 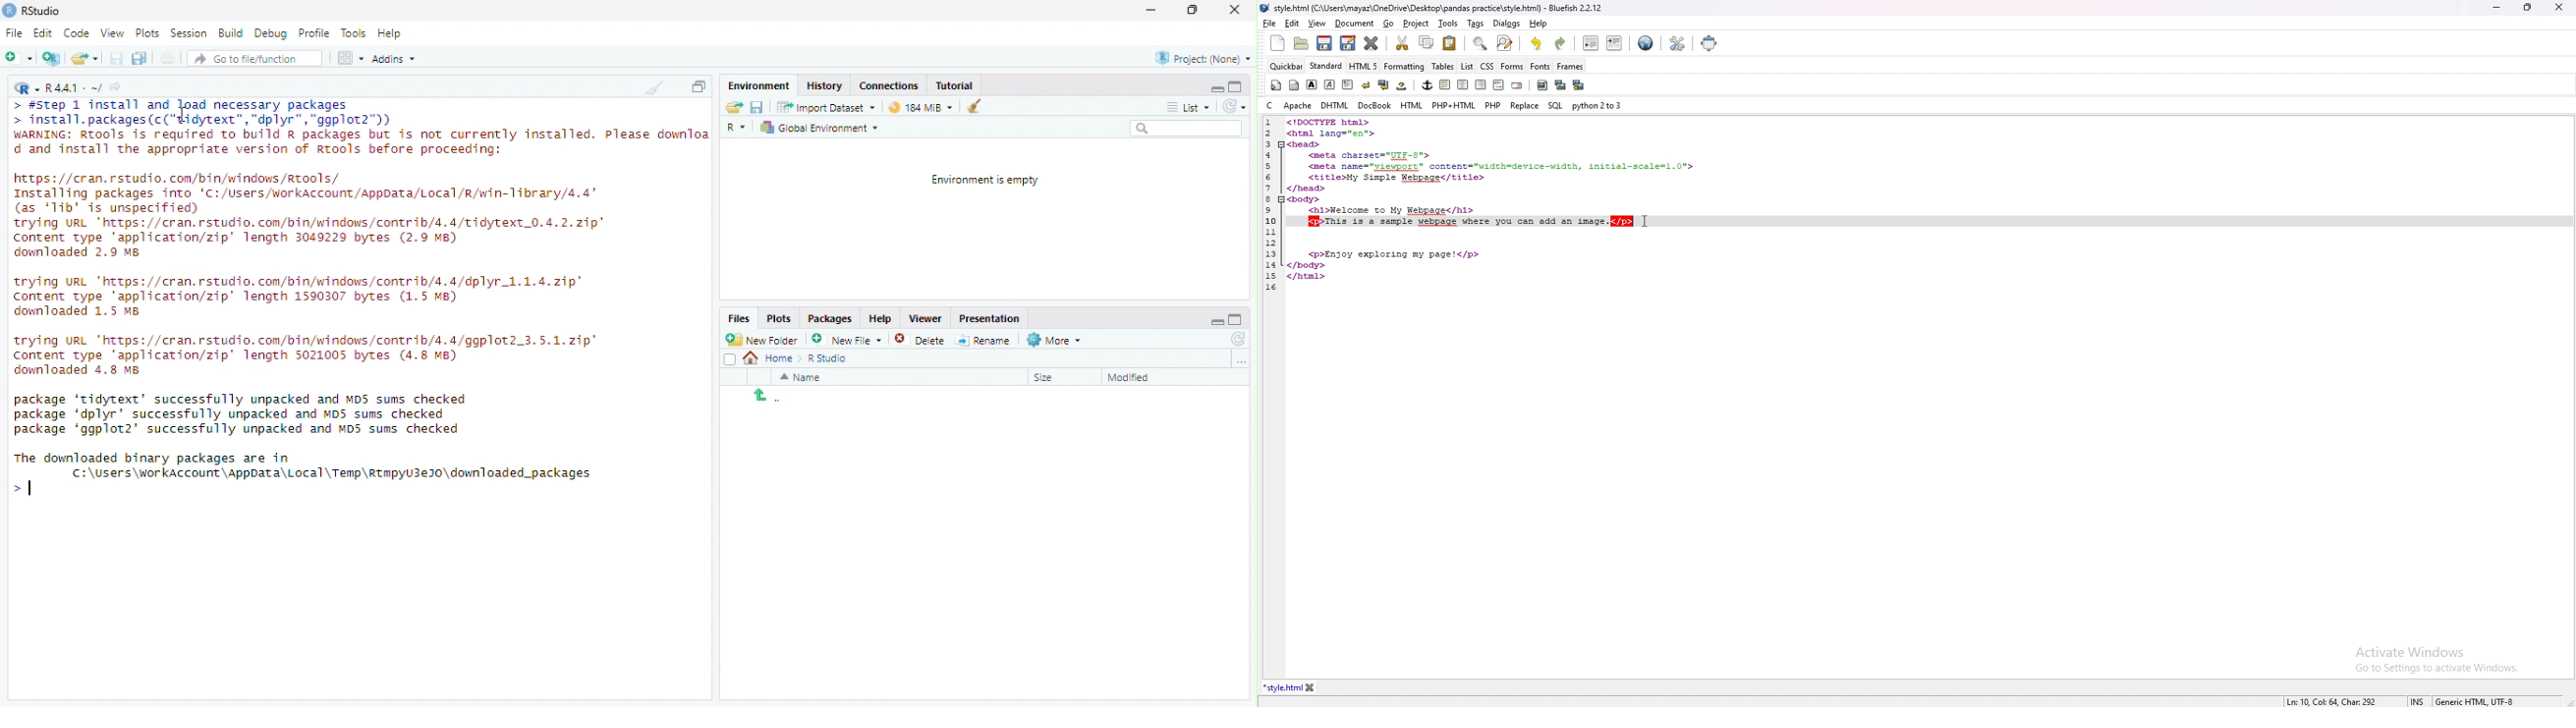 I want to click on Maximize, so click(x=1237, y=319).